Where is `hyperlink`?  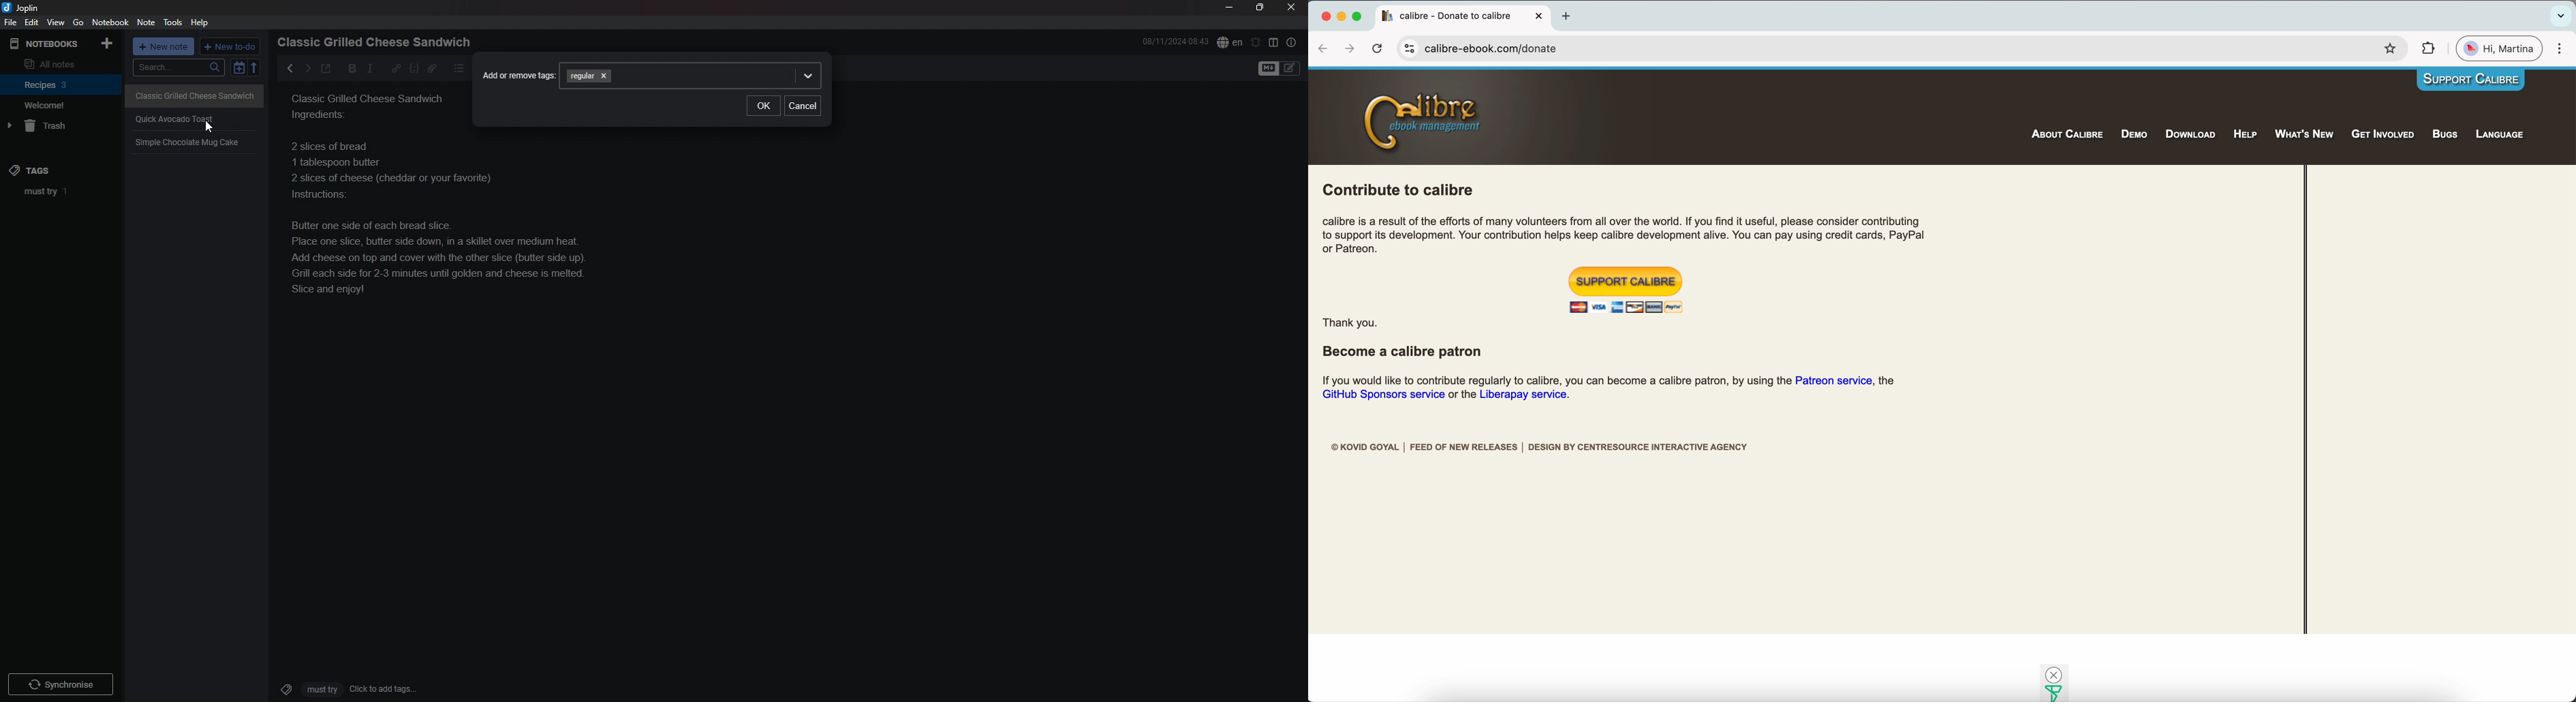
hyperlink is located at coordinates (397, 67).